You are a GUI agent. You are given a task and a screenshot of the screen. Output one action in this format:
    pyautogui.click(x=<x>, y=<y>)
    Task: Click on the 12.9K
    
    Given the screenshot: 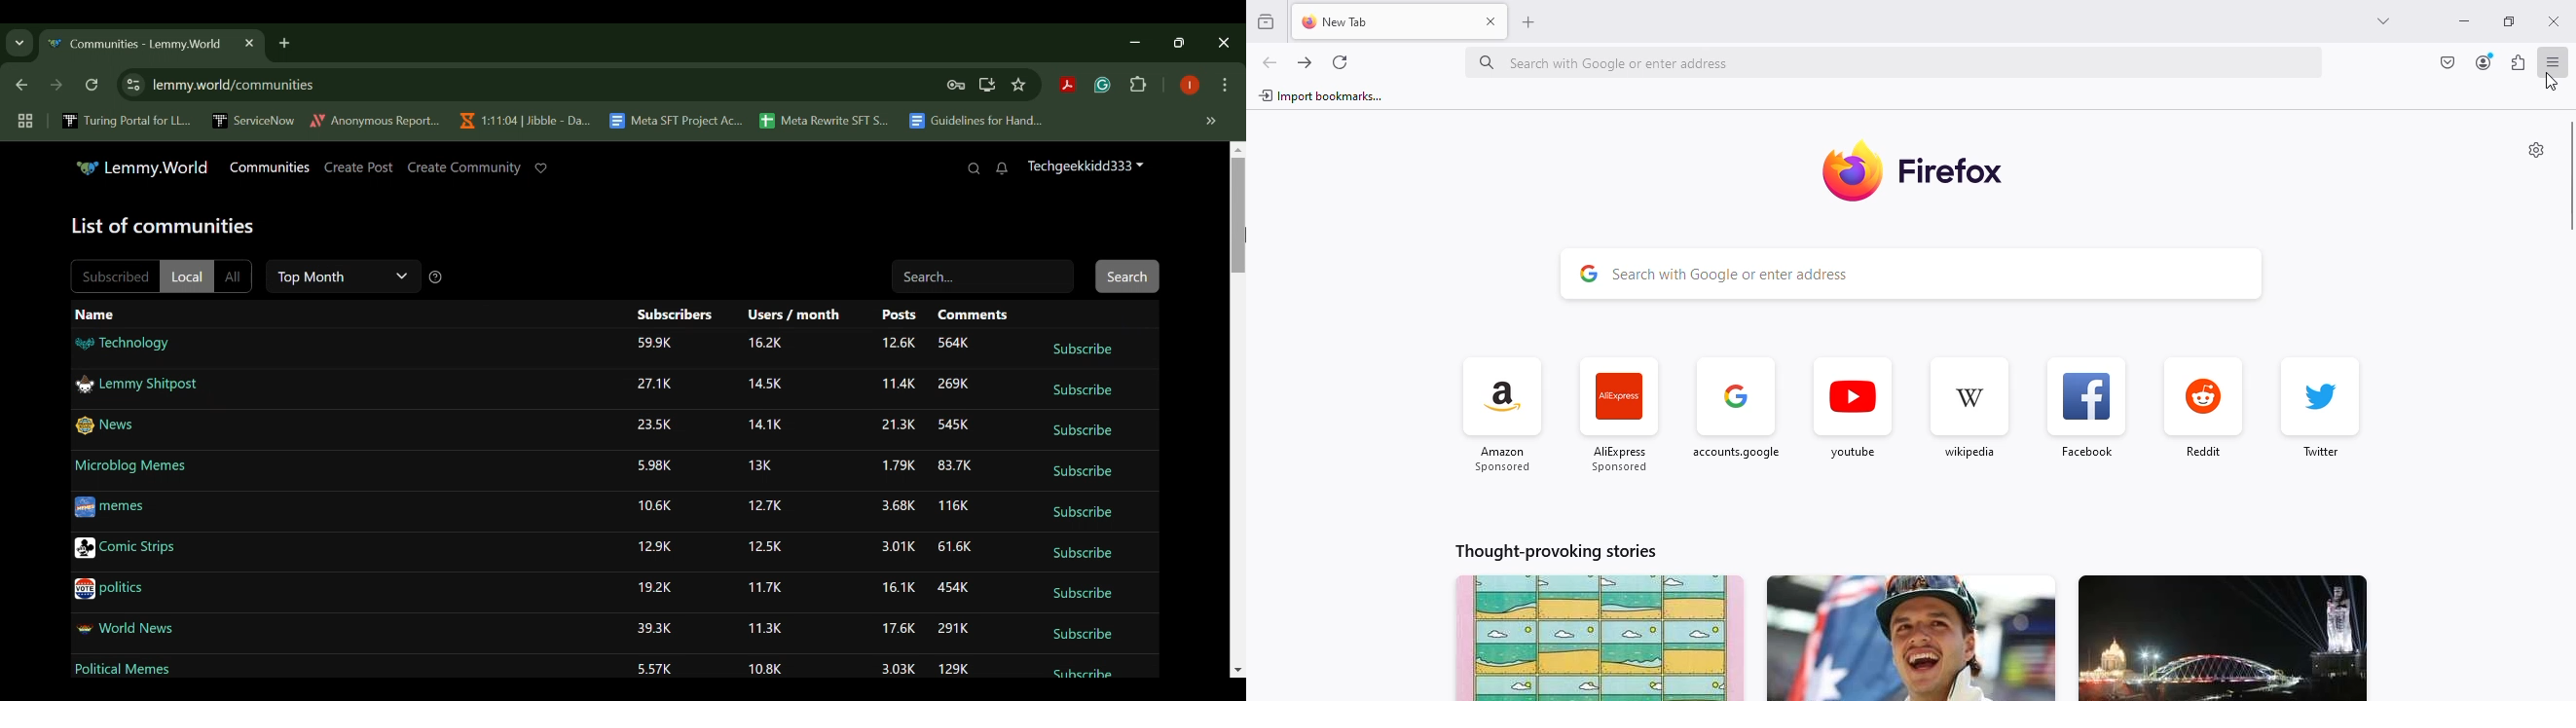 What is the action you would take?
    pyautogui.click(x=656, y=548)
    